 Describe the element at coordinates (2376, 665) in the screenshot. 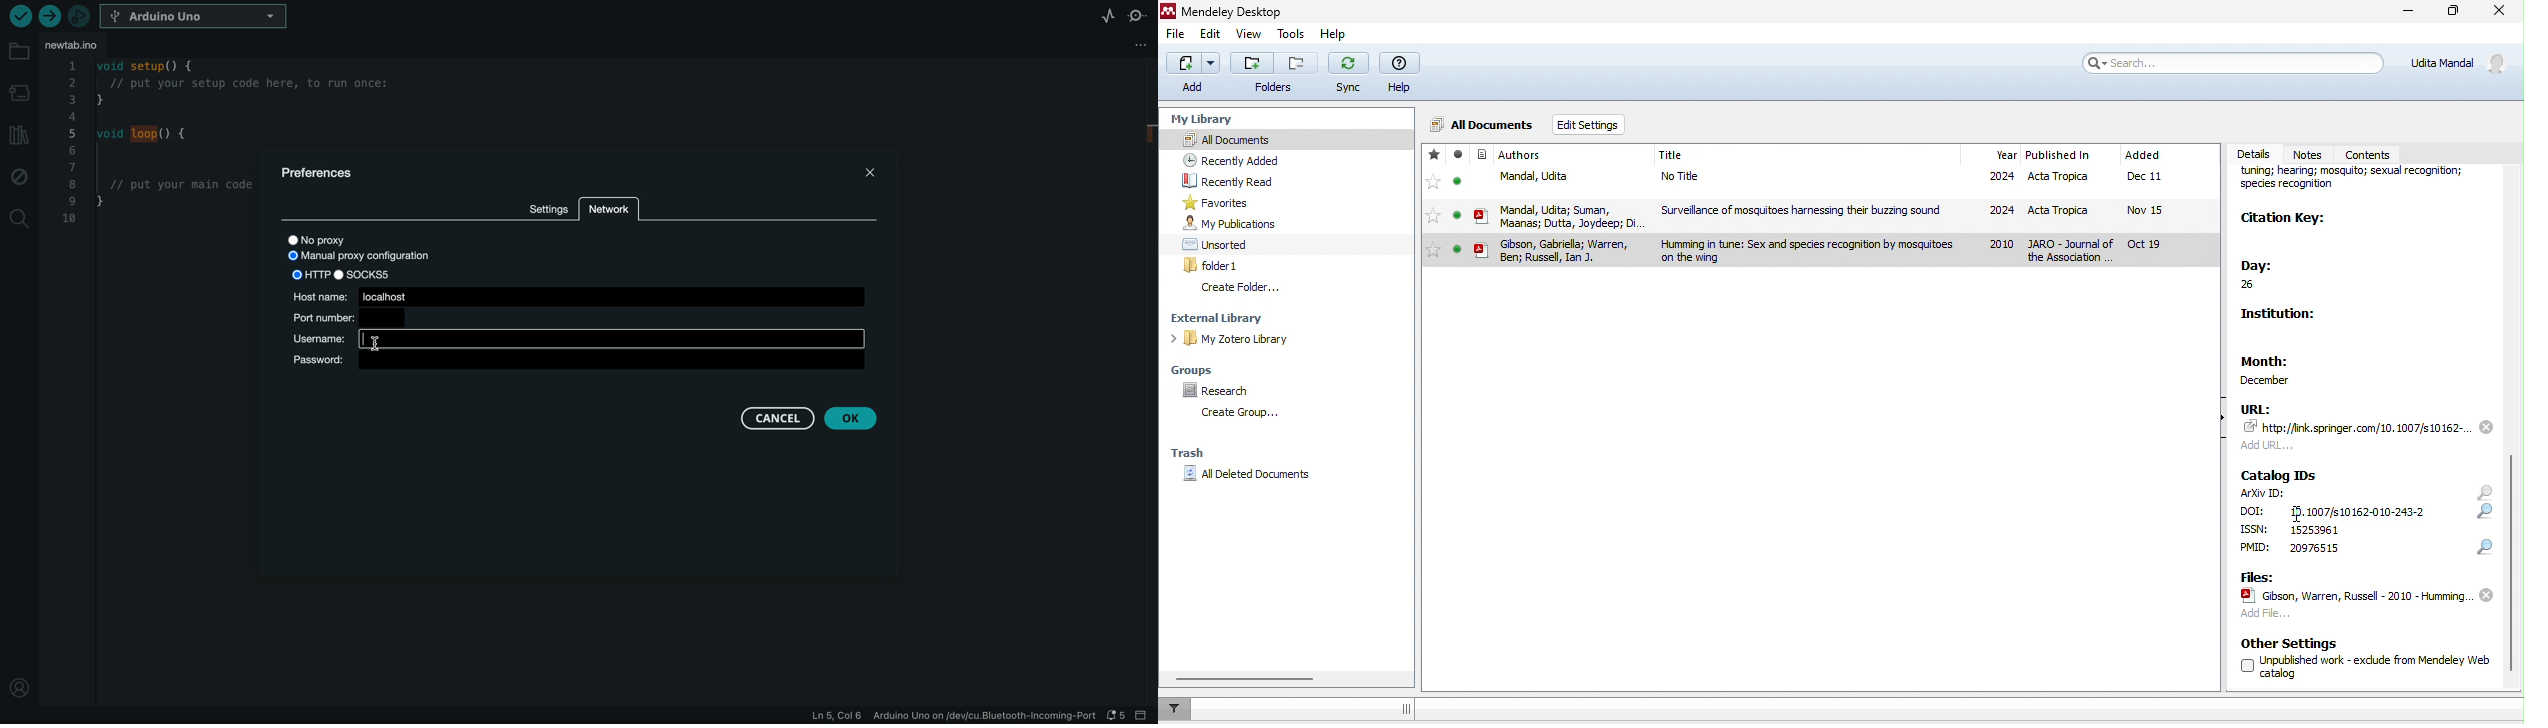

I see `text` at that location.